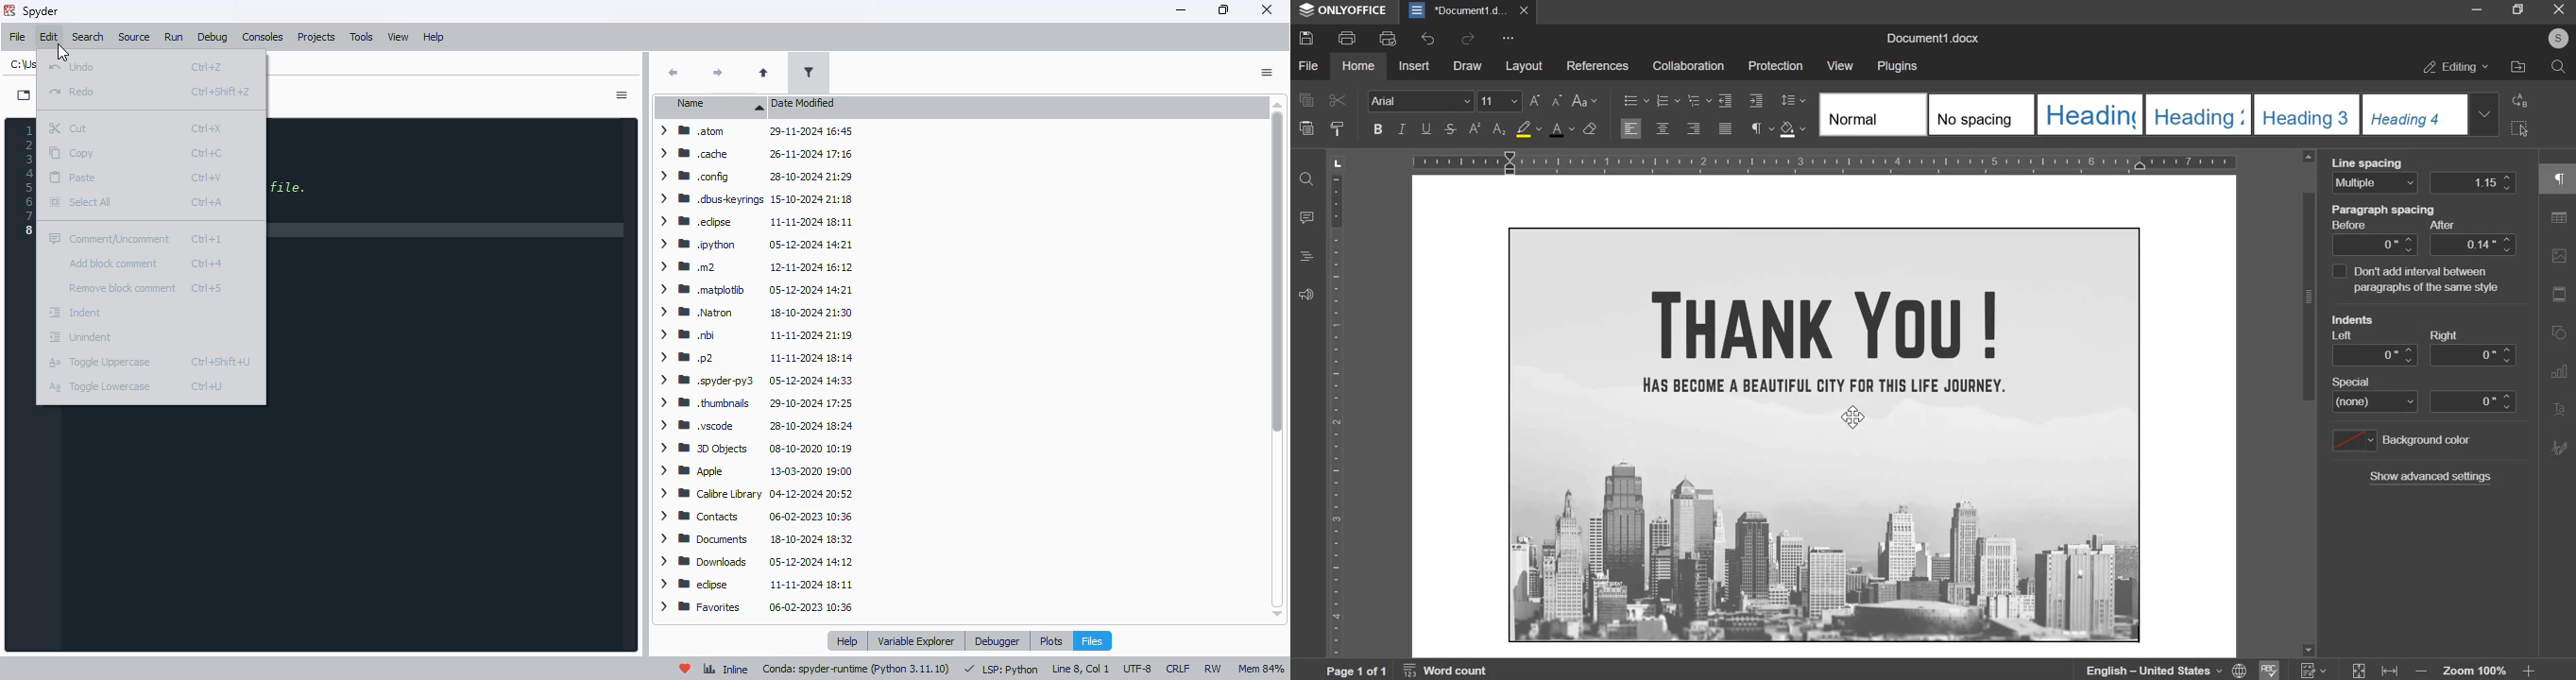  I want to click on back, so click(673, 73).